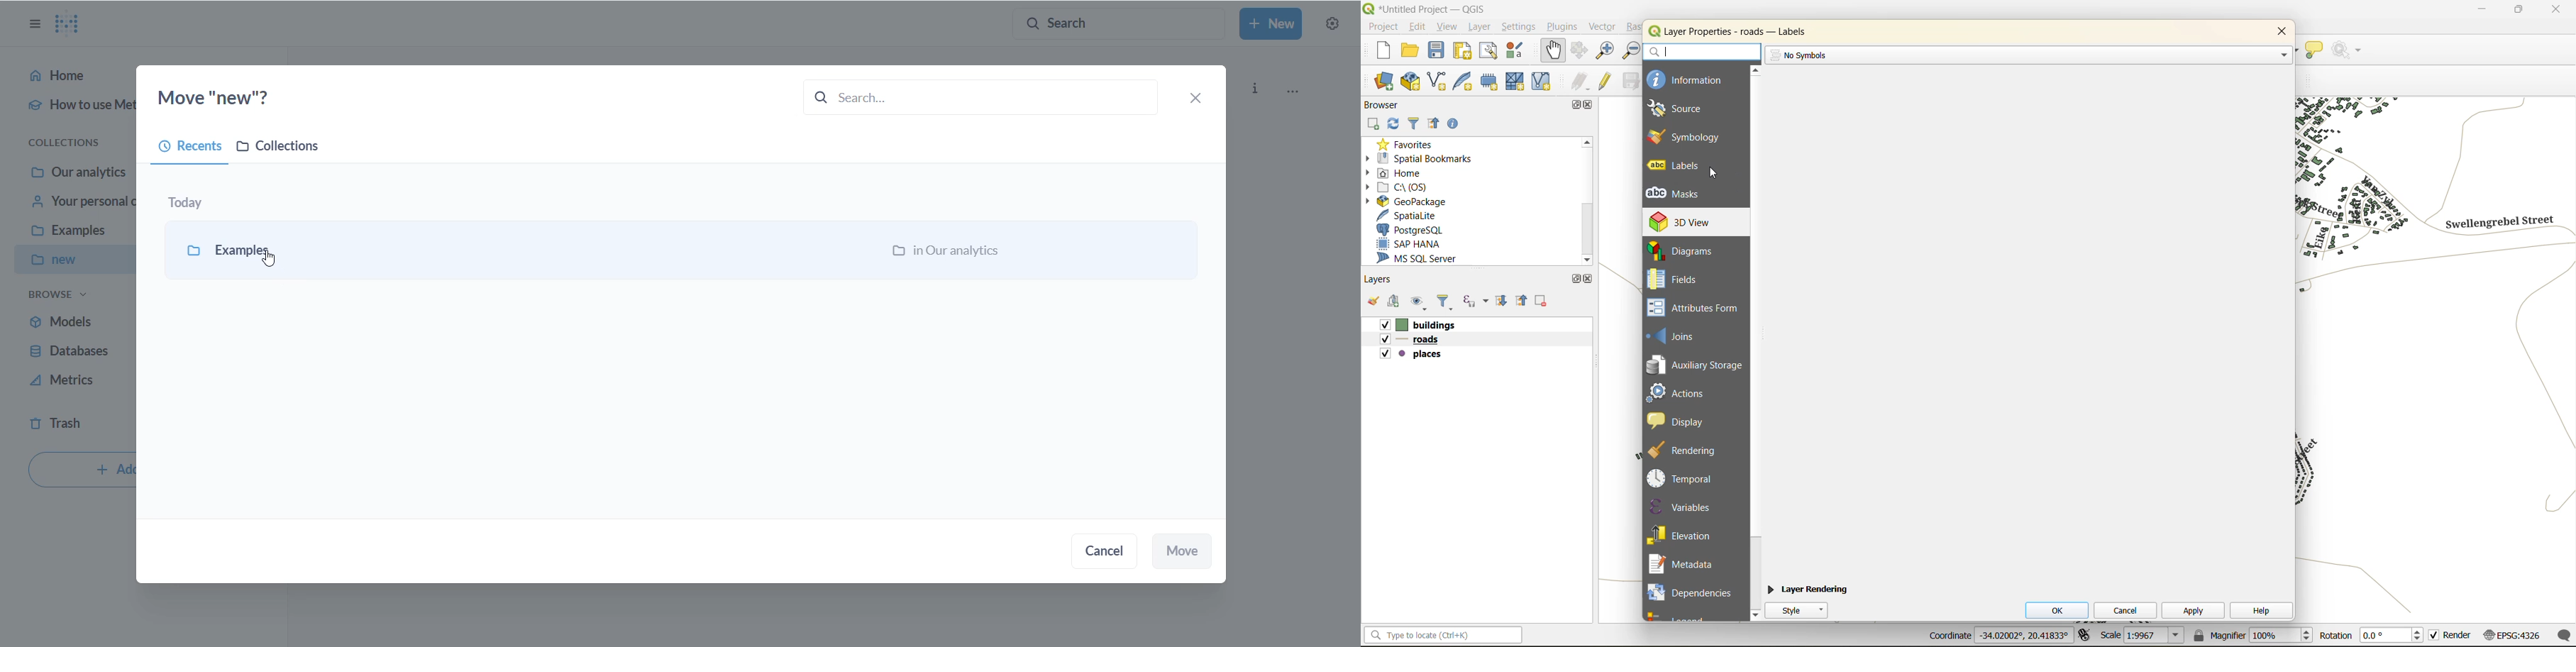 The height and width of the screenshot is (672, 2576). Describe the element at coordinates (1689, 222) in the screenshot. I see `3d view` at that location.